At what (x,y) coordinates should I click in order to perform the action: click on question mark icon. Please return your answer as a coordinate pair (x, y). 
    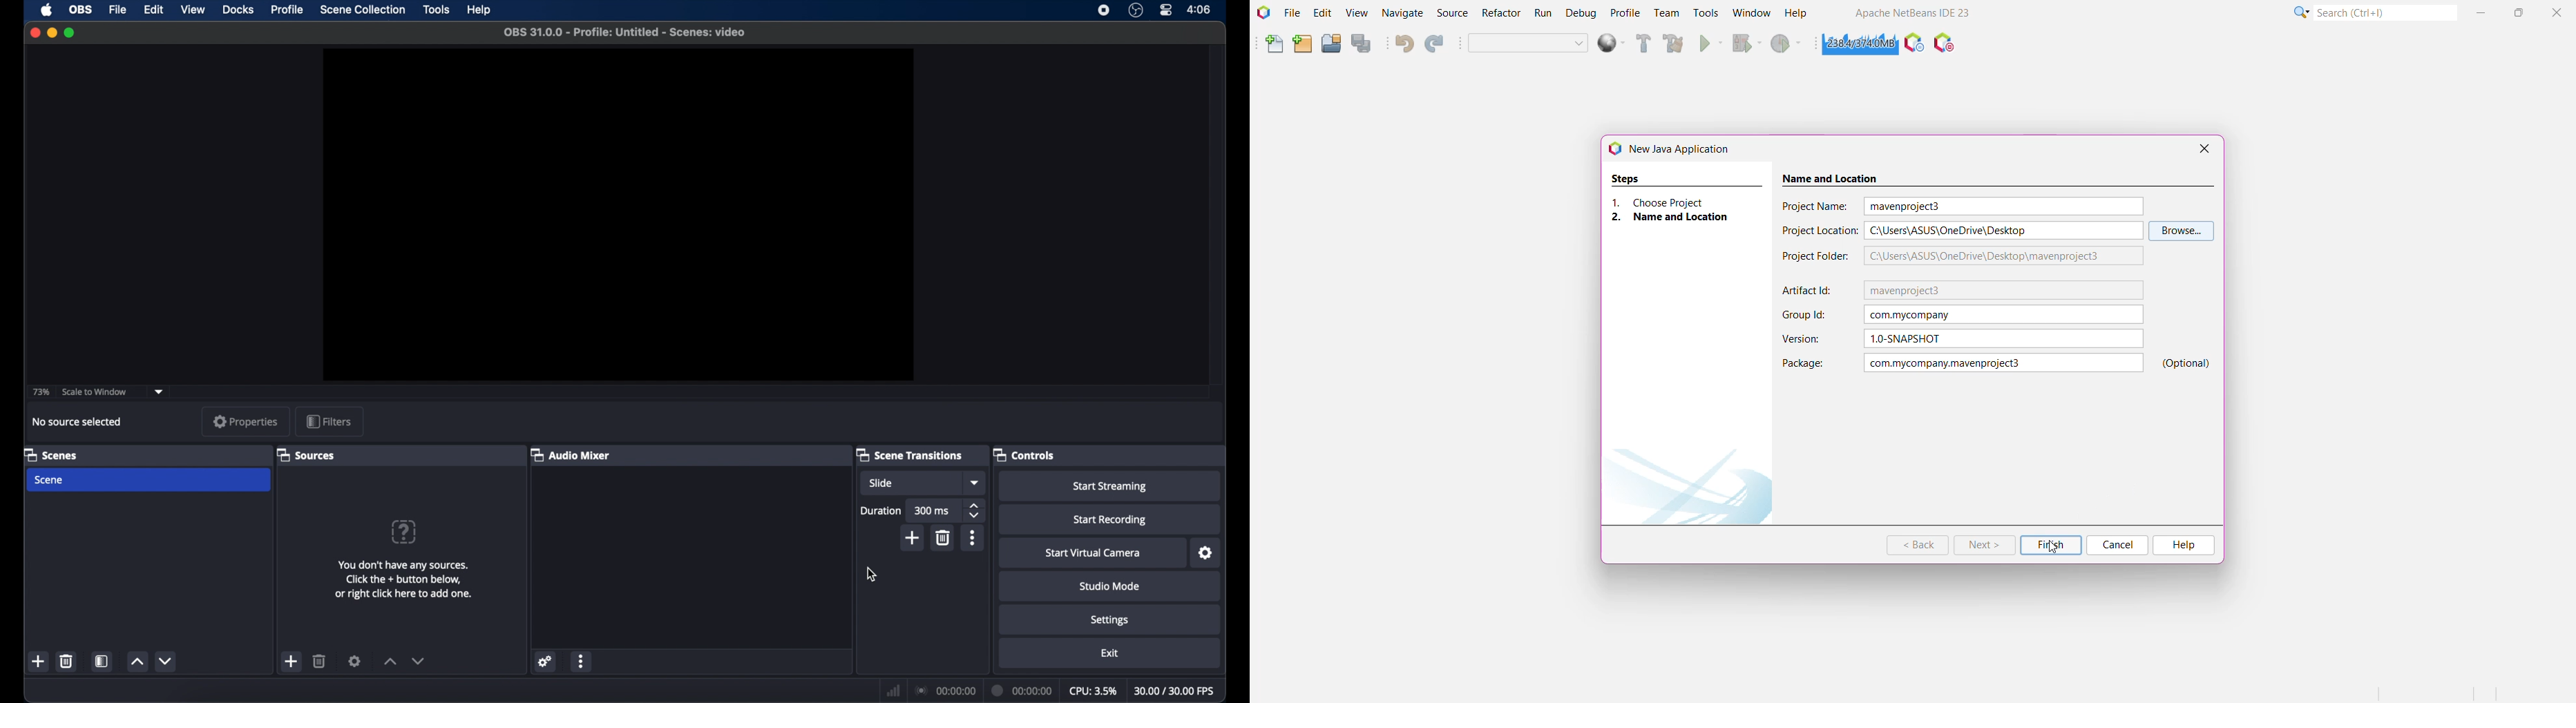
    Looking at the image, I should click on (406, 532).